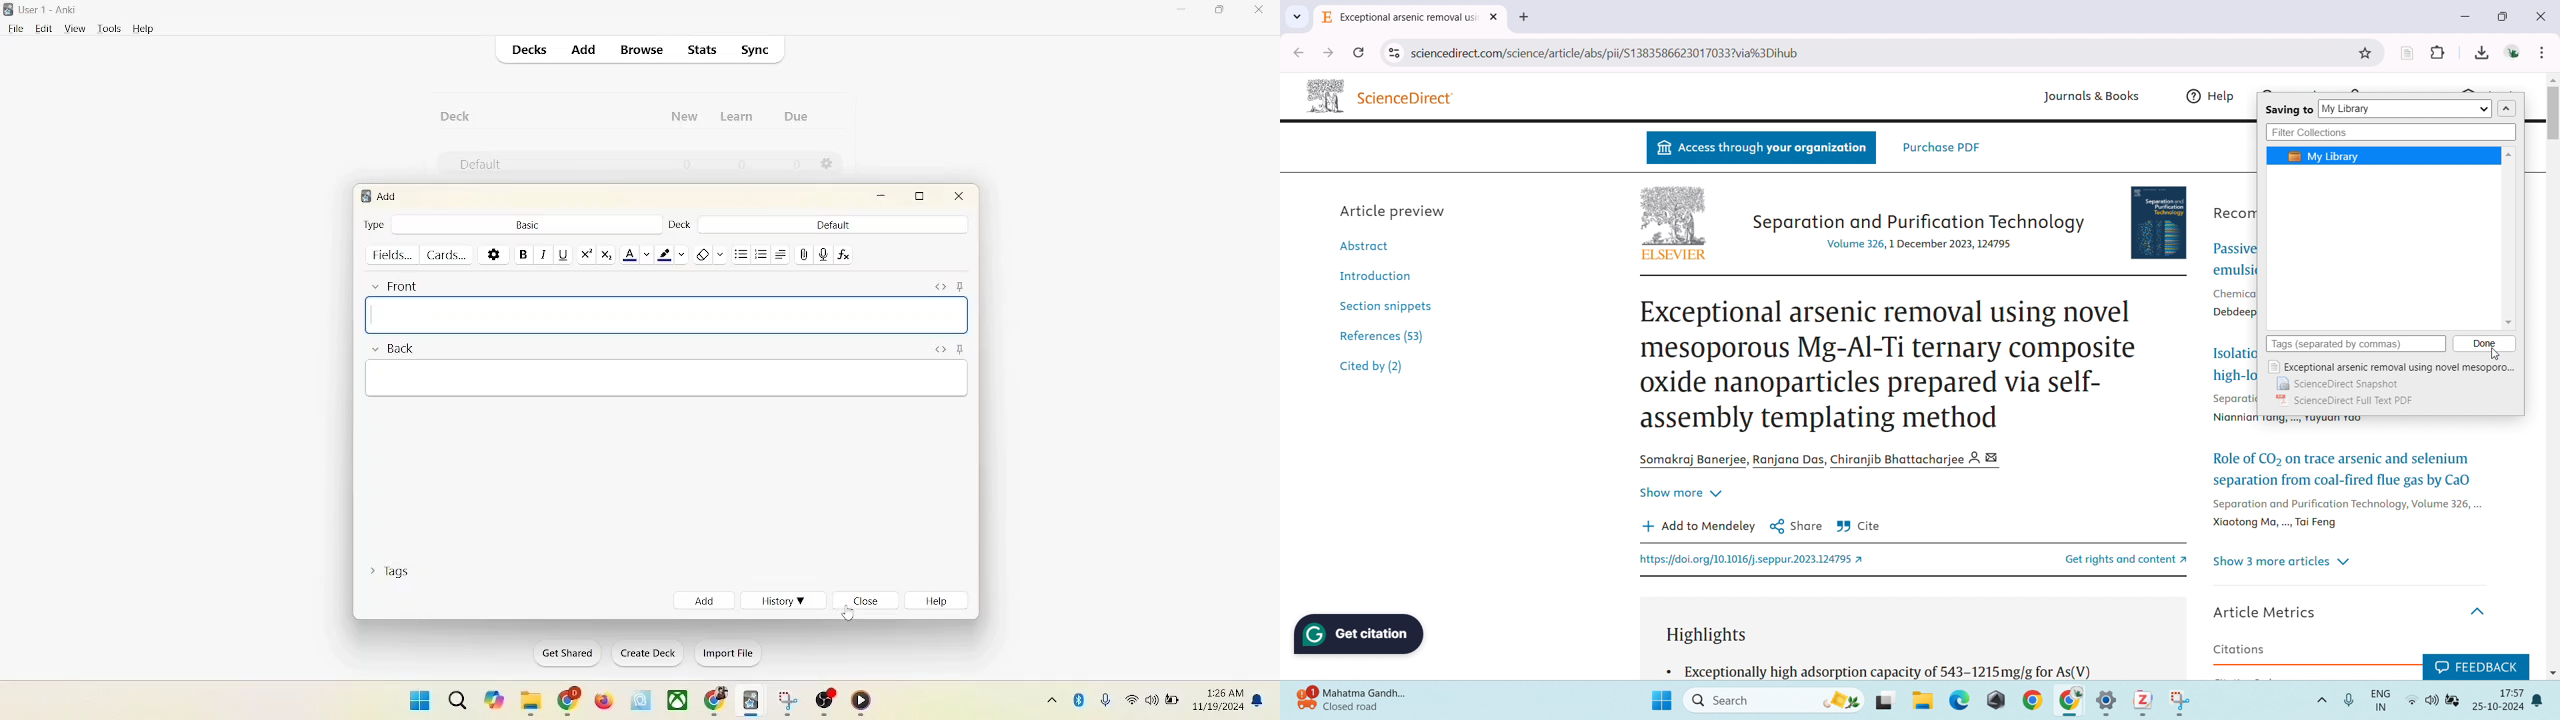  What do you see at coordinates (522, 253) in the screenshot?
I see `bold` at bounding box center [522, 253].